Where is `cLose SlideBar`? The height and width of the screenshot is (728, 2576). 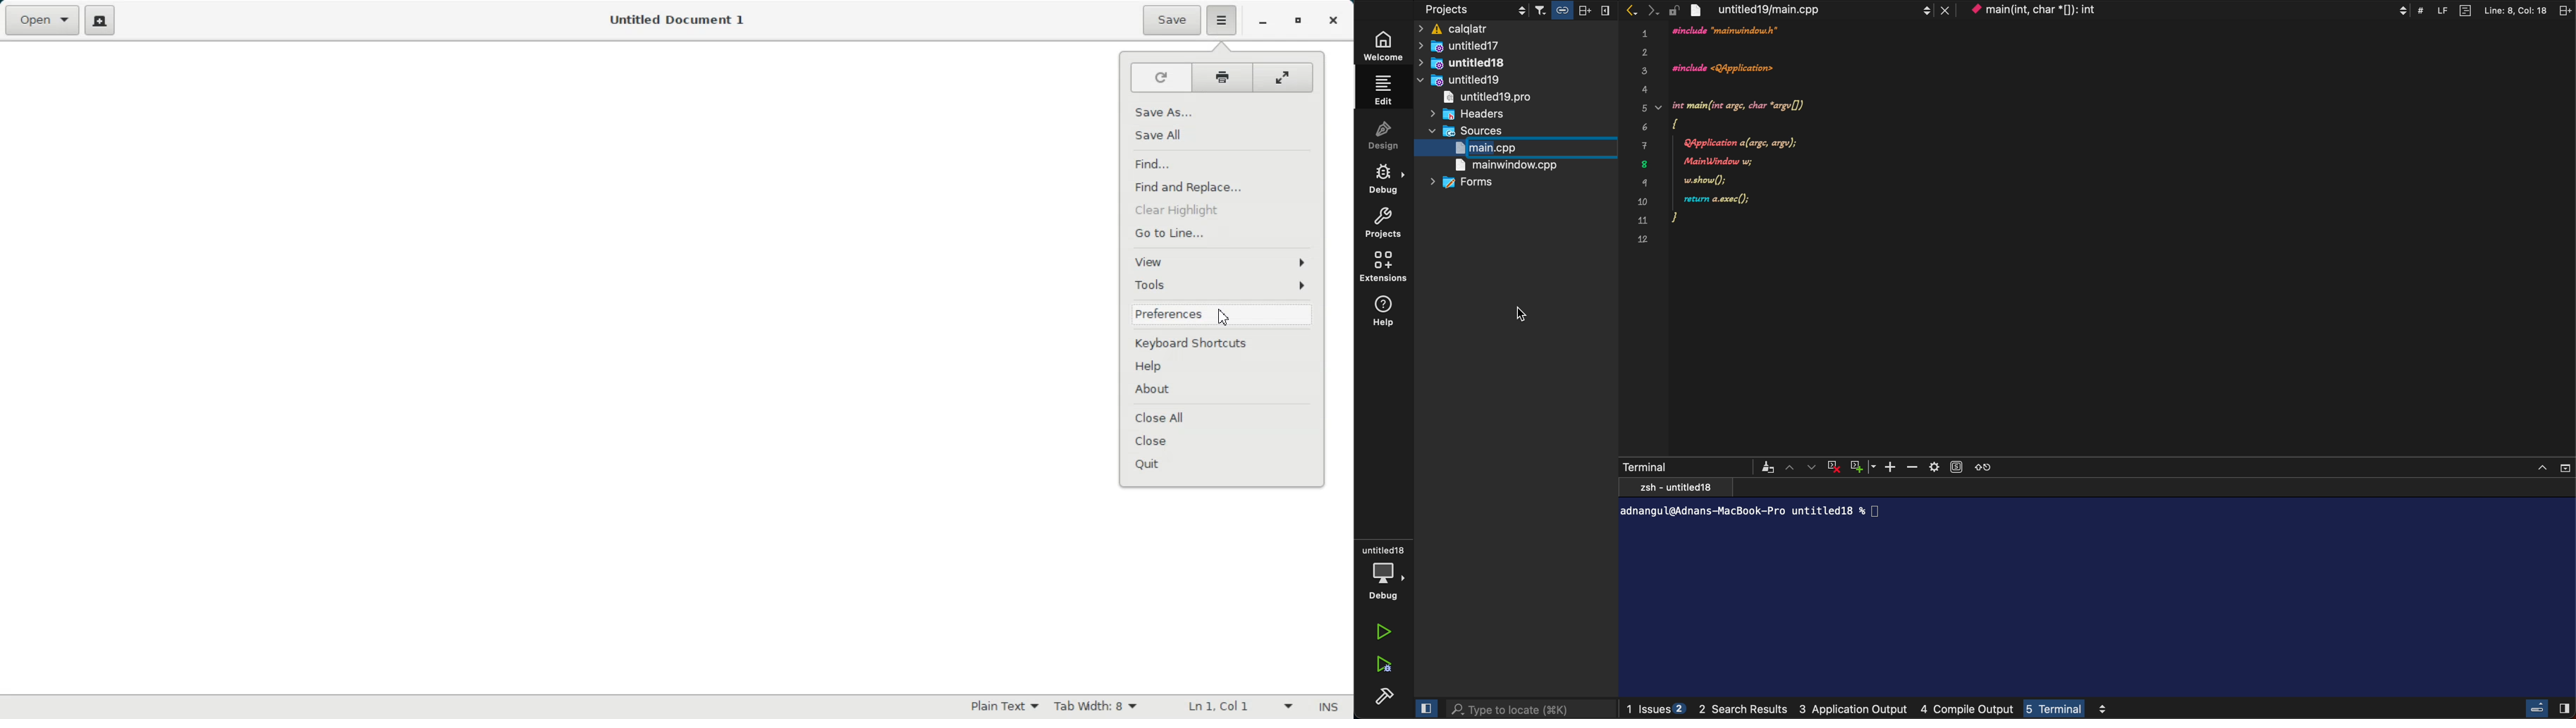 cLose SlideBar is located at coordinates (1424, 708).